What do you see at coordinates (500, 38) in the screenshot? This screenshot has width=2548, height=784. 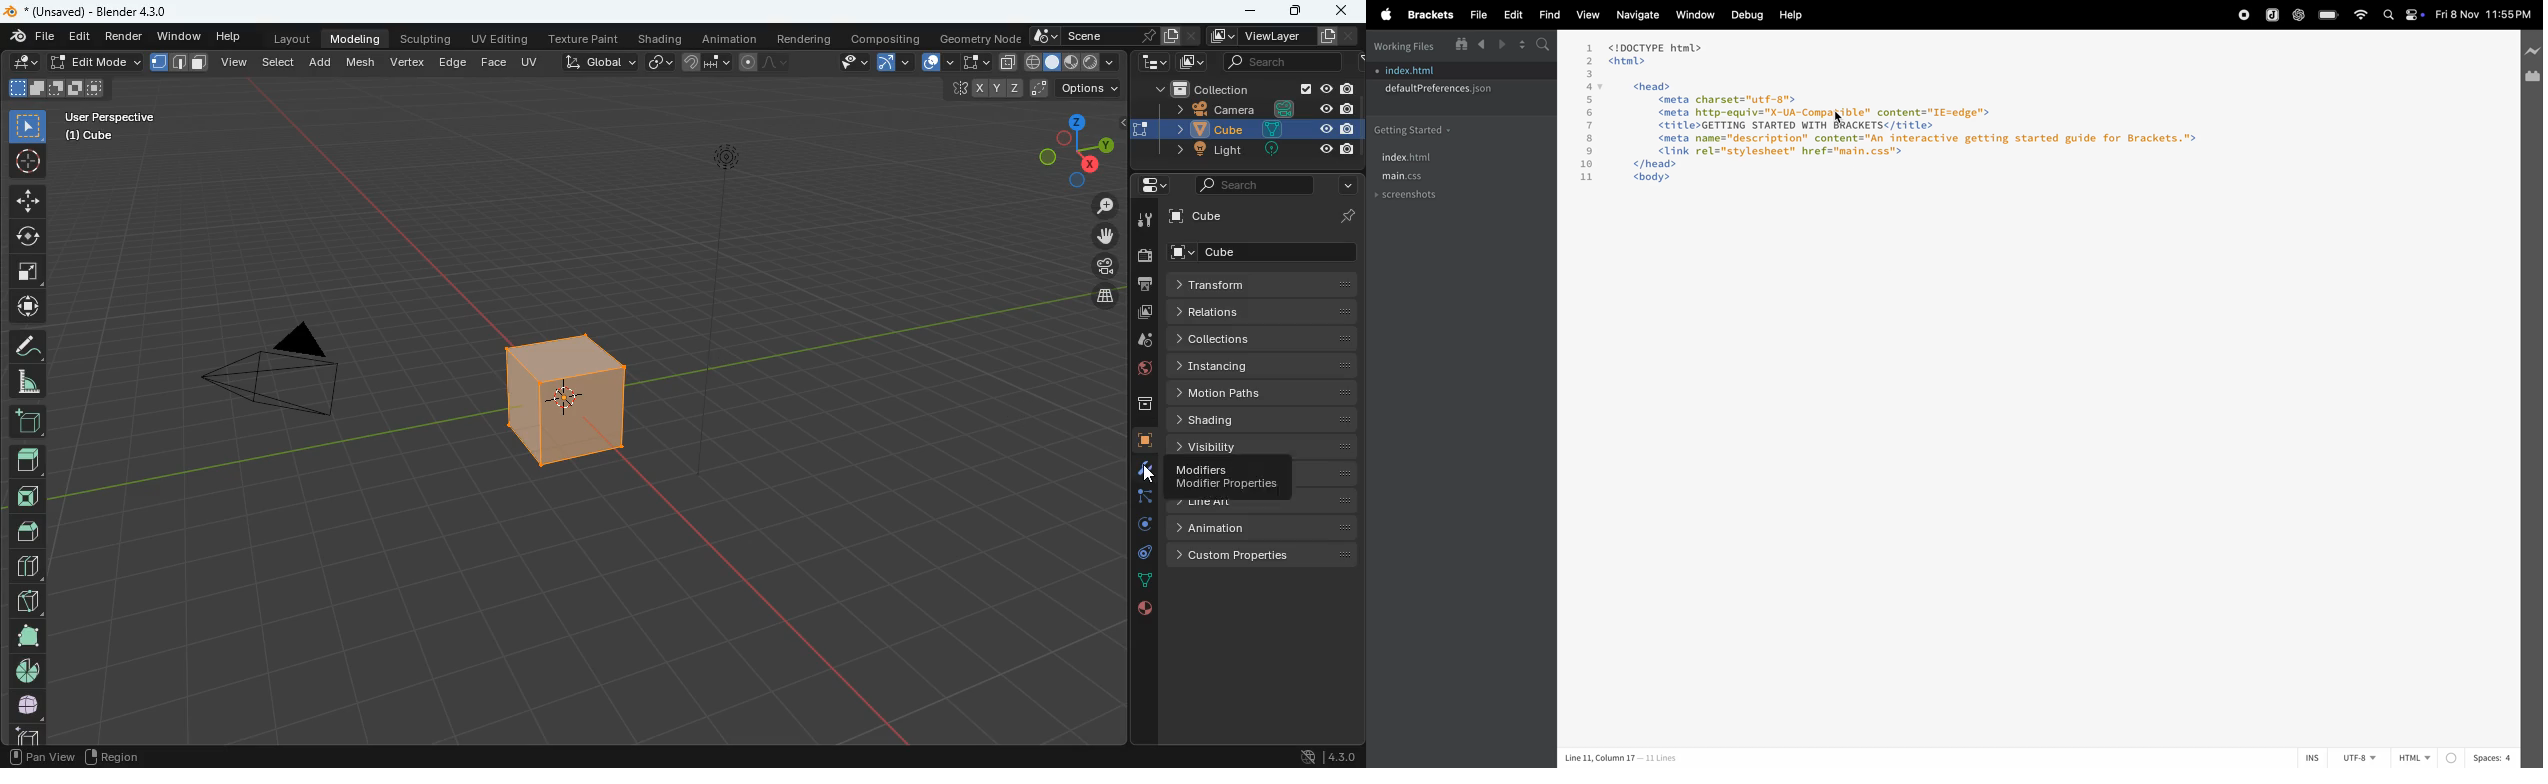 I see `uv editing` at bounding box center [500, 38].